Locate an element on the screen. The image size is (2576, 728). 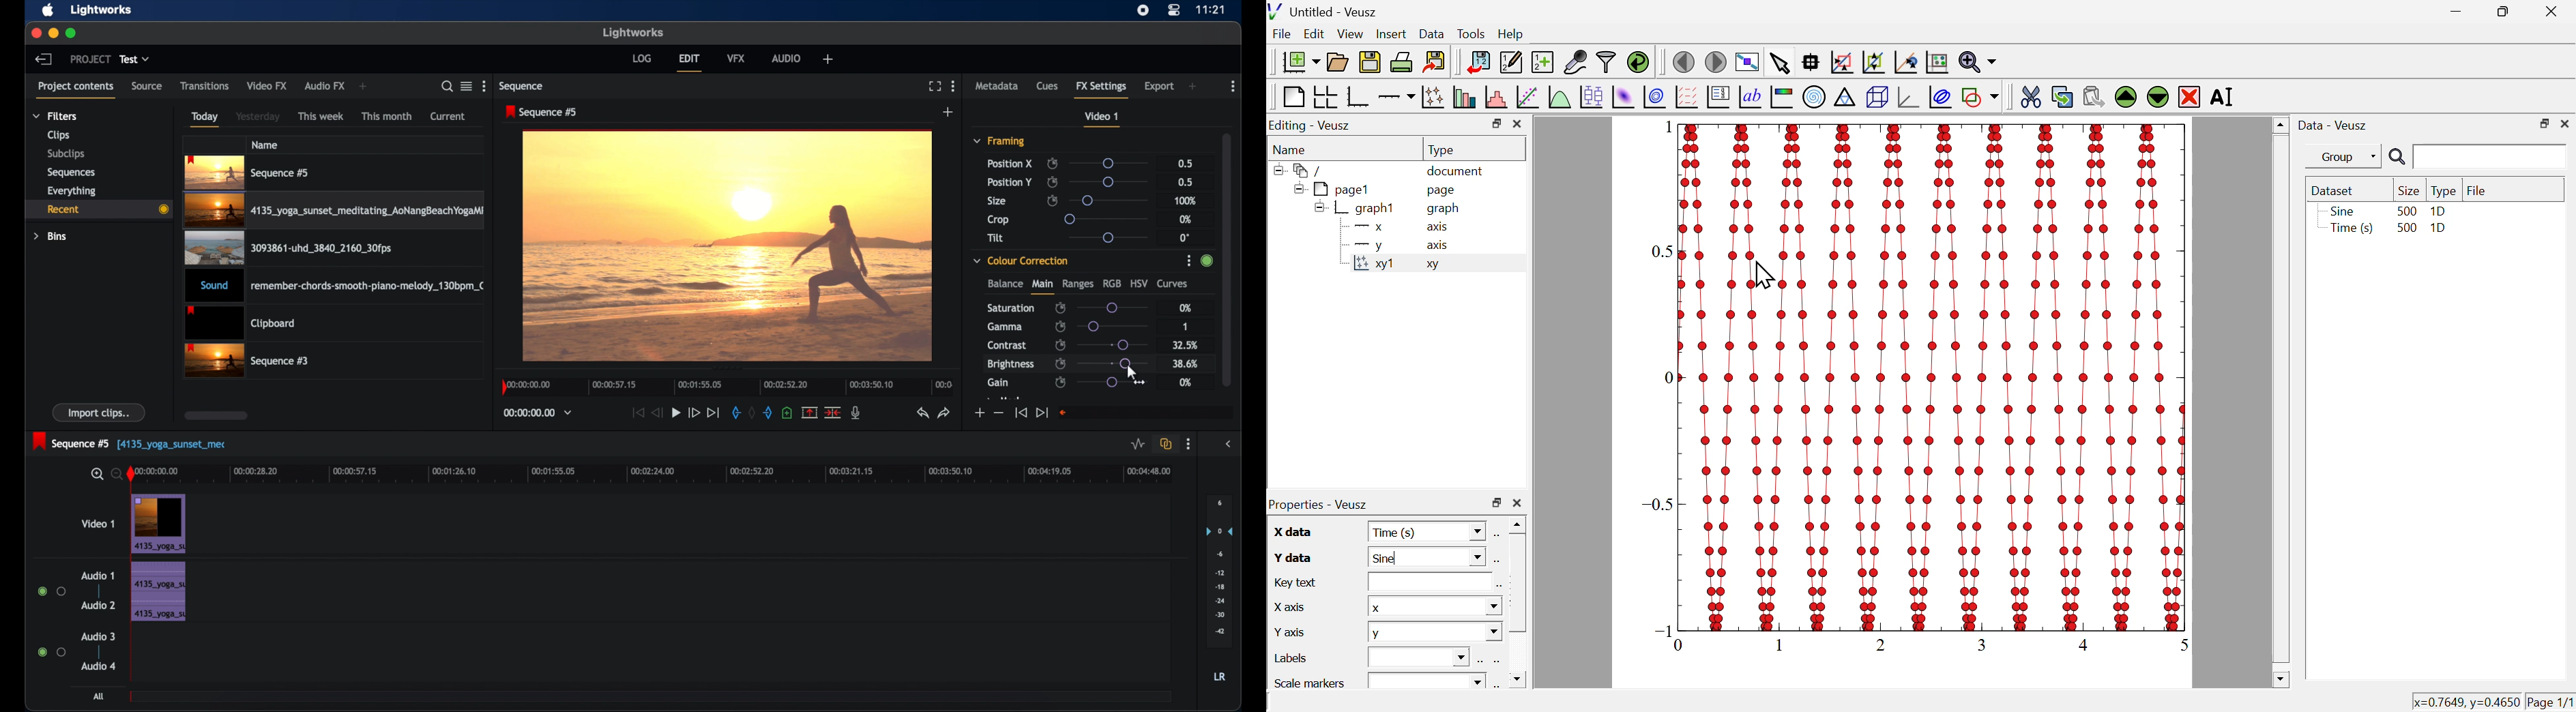
this month is located at coordinates (386, 116).